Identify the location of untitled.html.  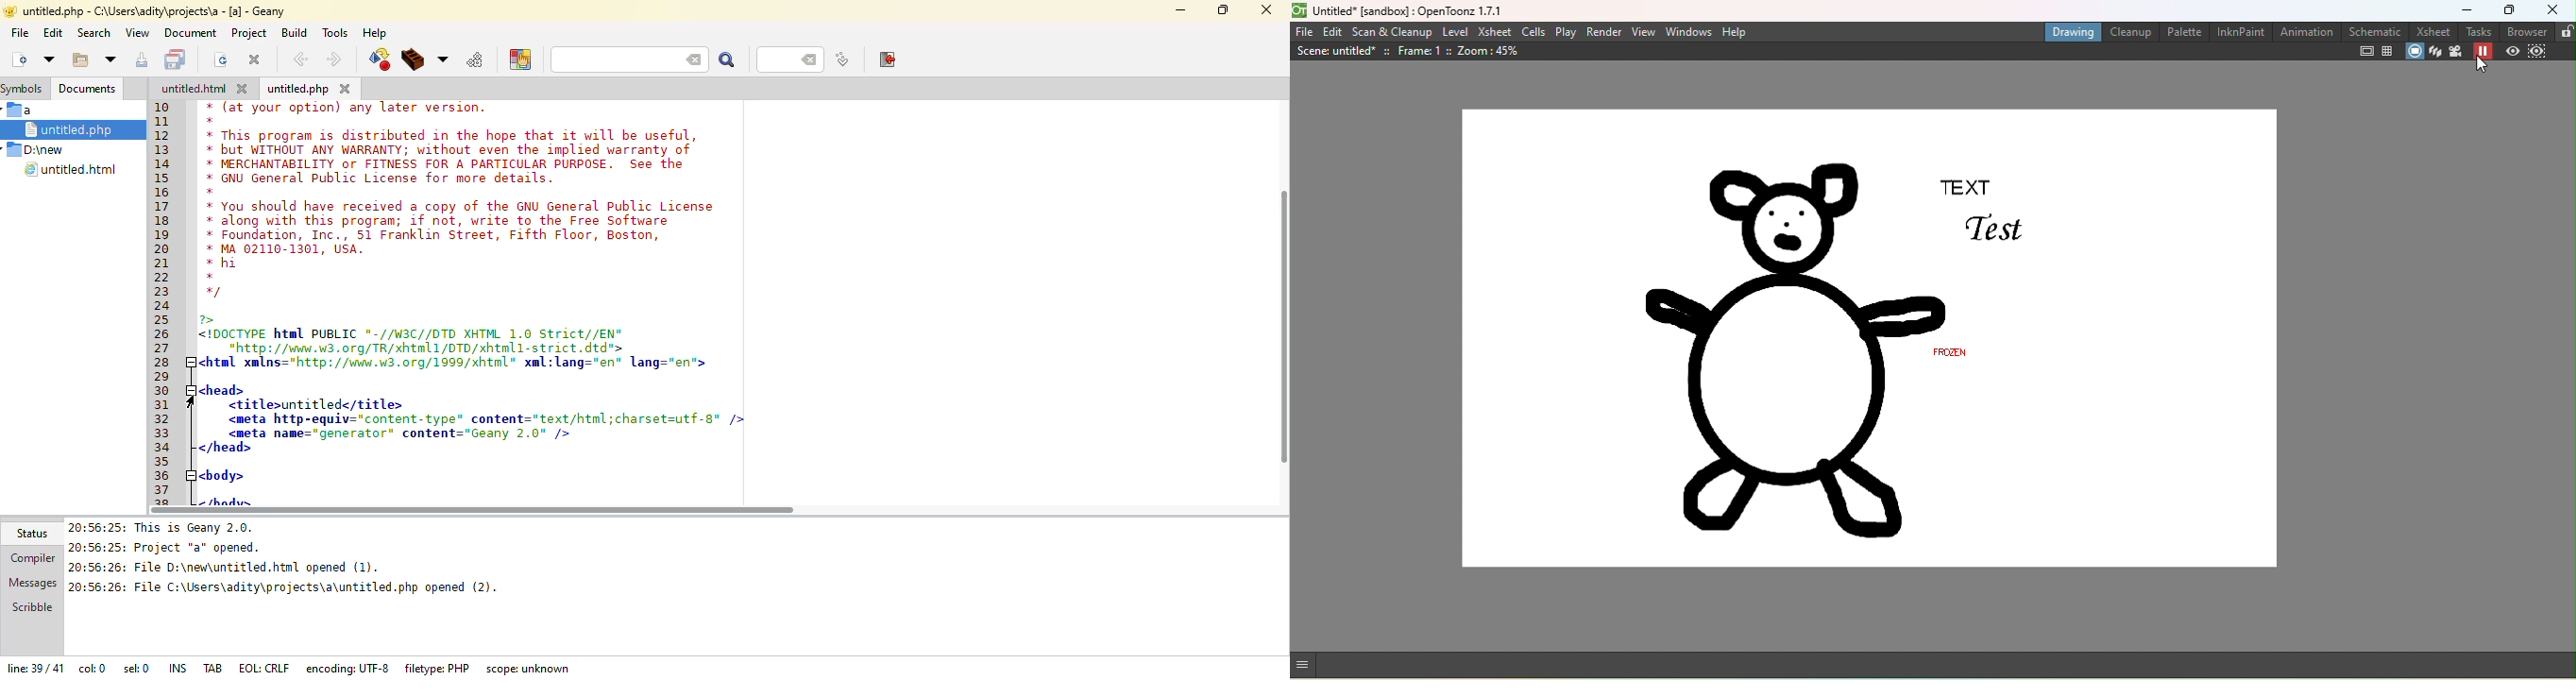
(71, 168).